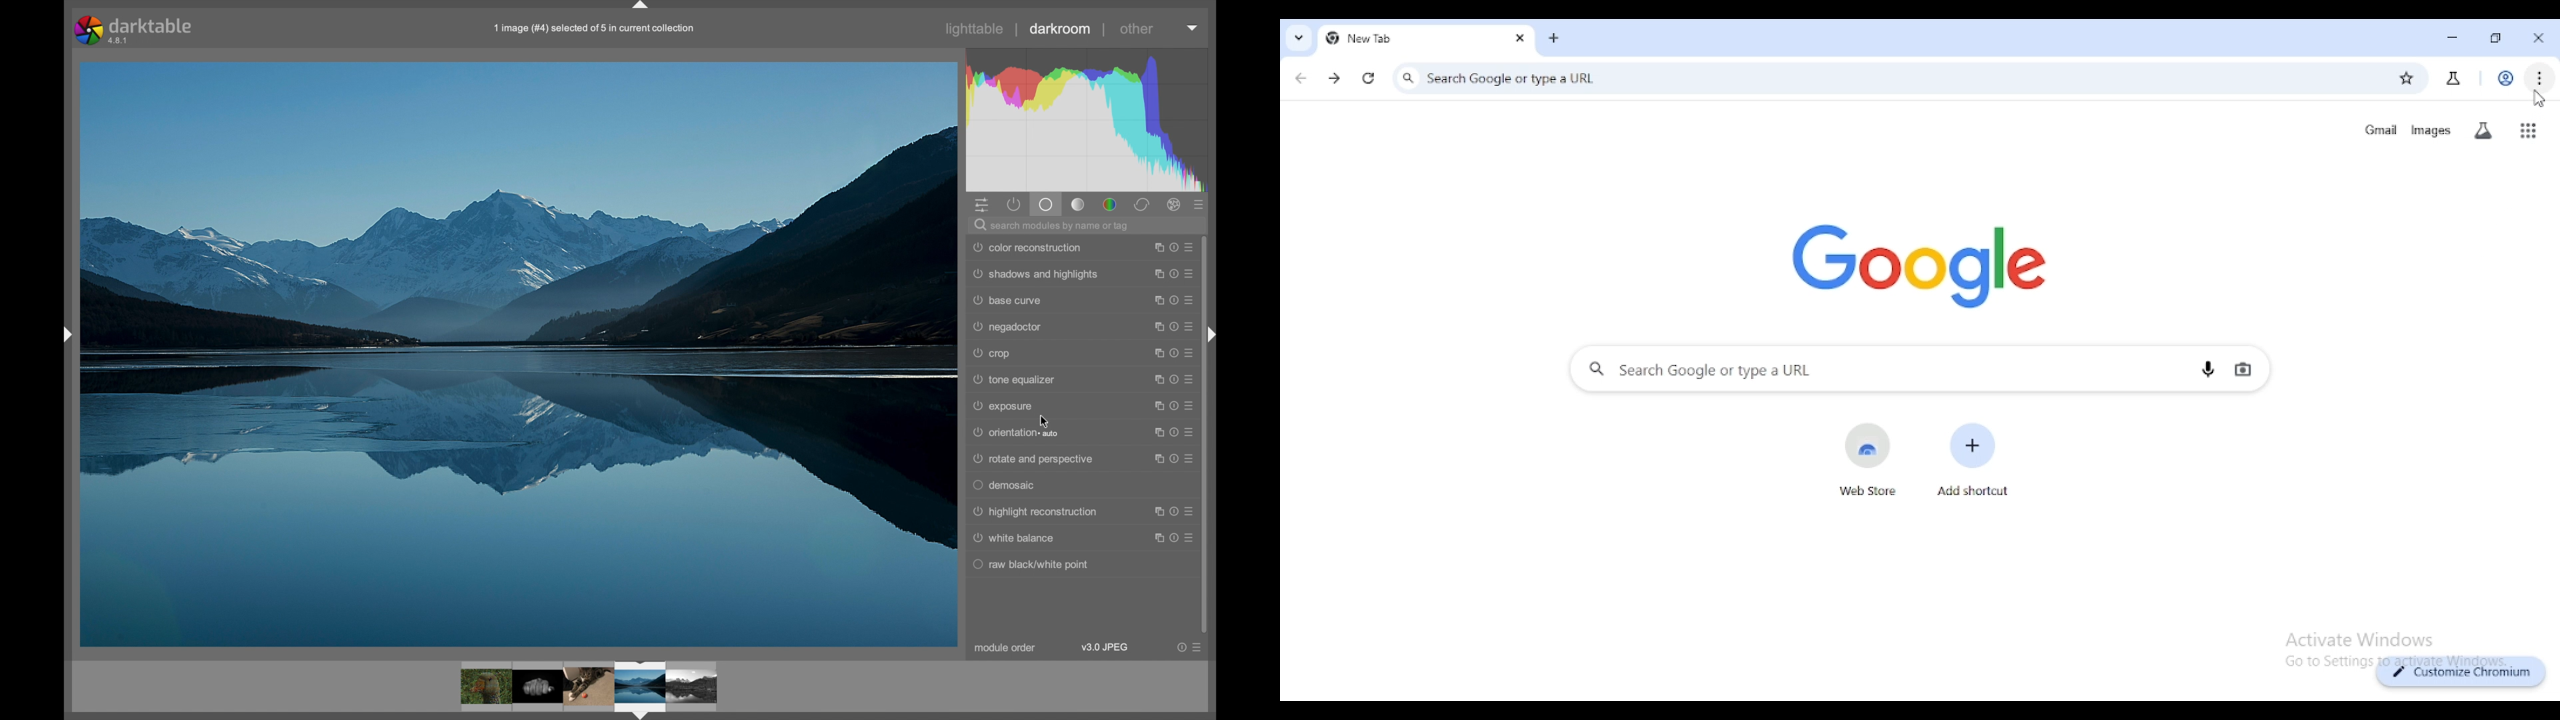 The width and height of the screenshot is (2576, 728). I want to click on presets, so click(1199, 205).